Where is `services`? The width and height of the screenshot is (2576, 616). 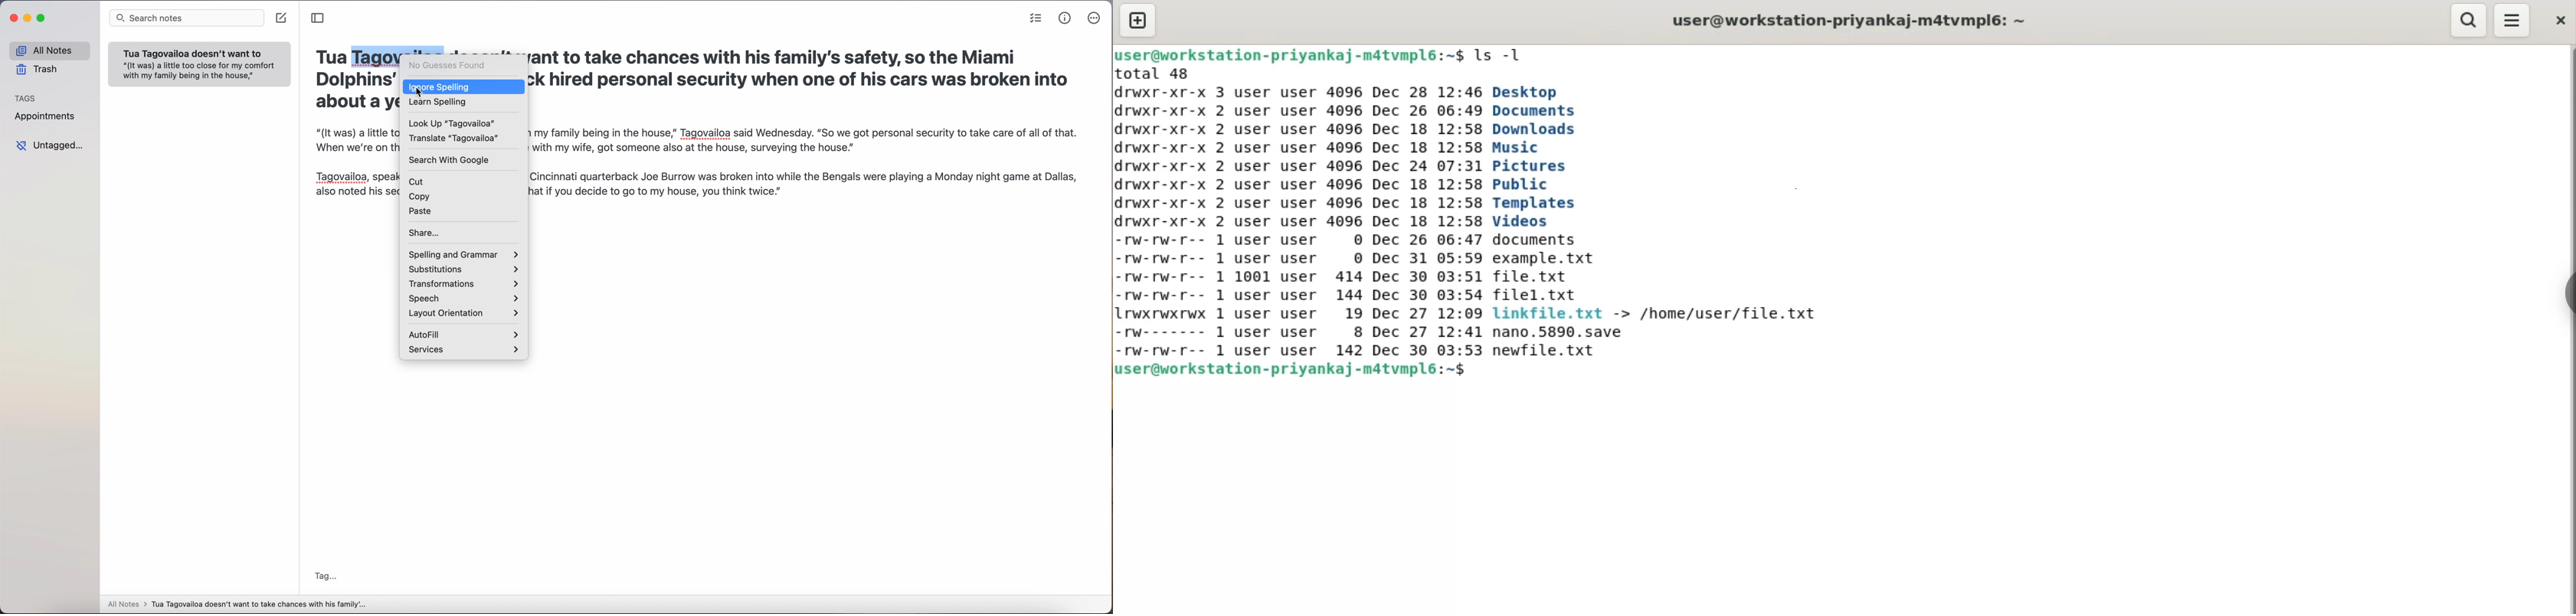 services is located at coordinates (465, 351).